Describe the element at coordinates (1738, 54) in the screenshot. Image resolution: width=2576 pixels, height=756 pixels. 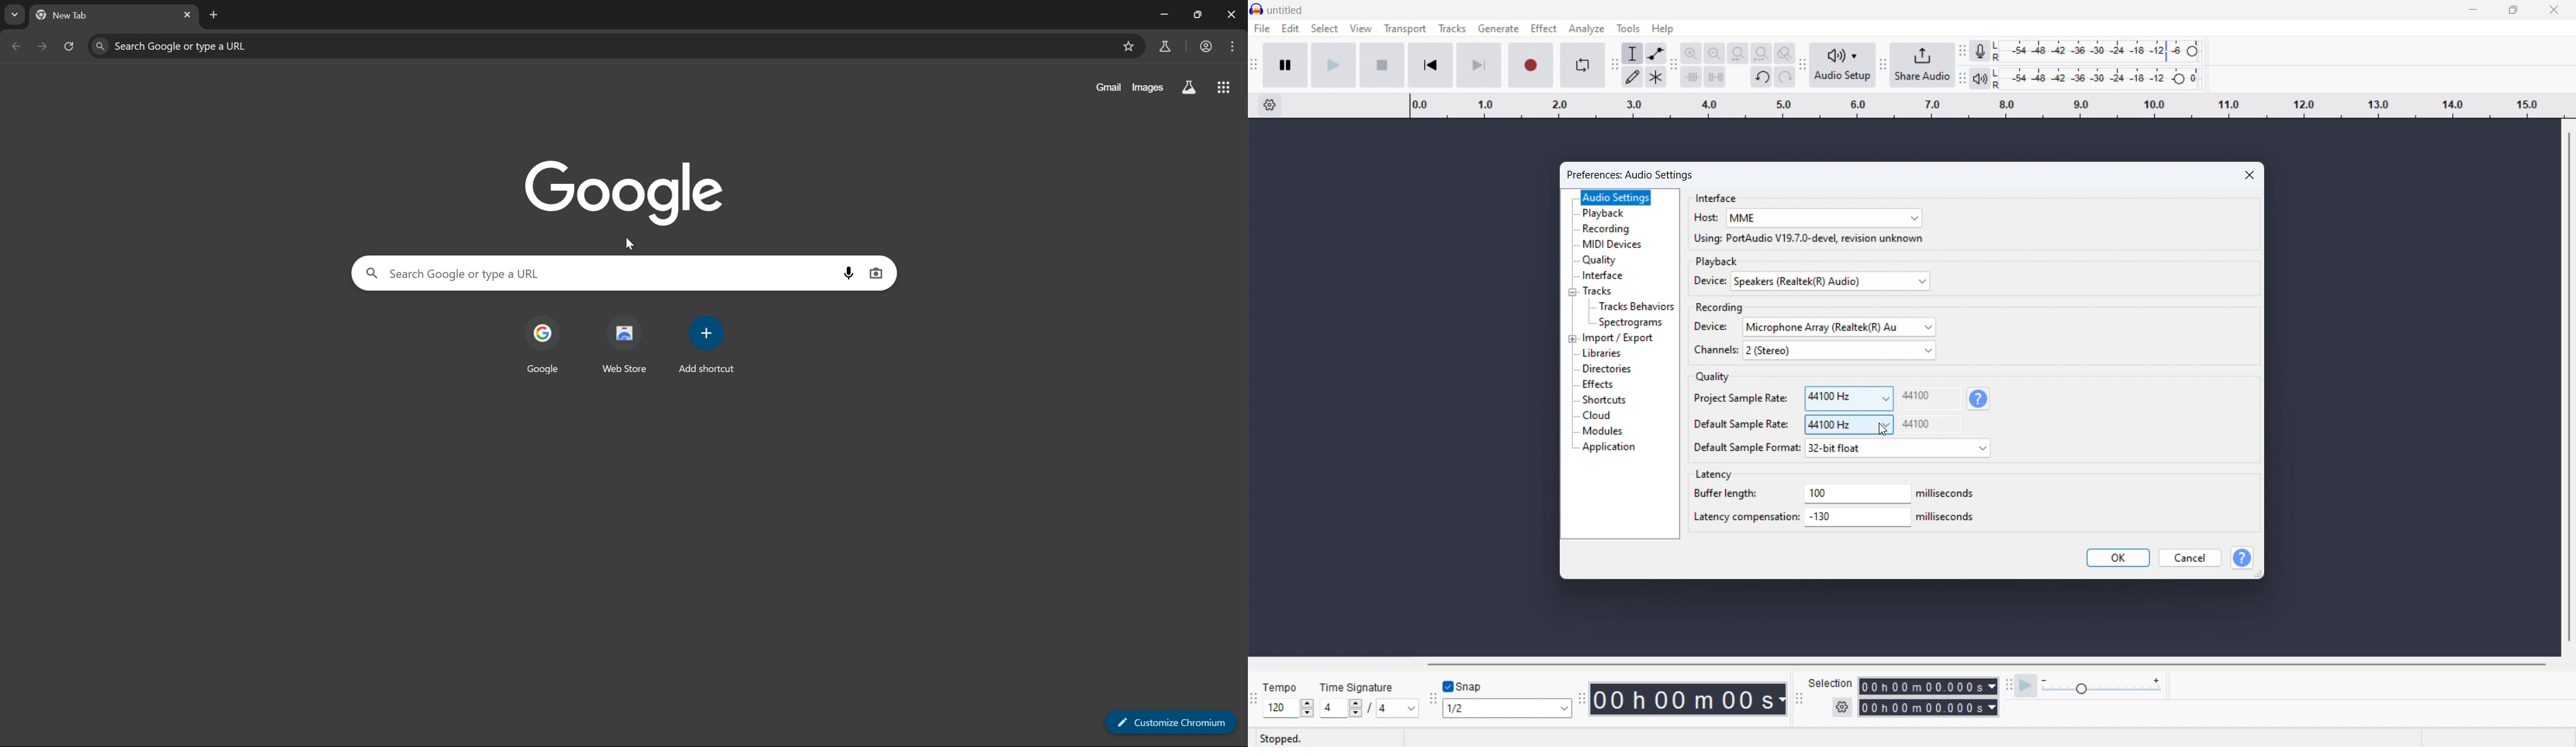
I see `fit selection to width` at that location.